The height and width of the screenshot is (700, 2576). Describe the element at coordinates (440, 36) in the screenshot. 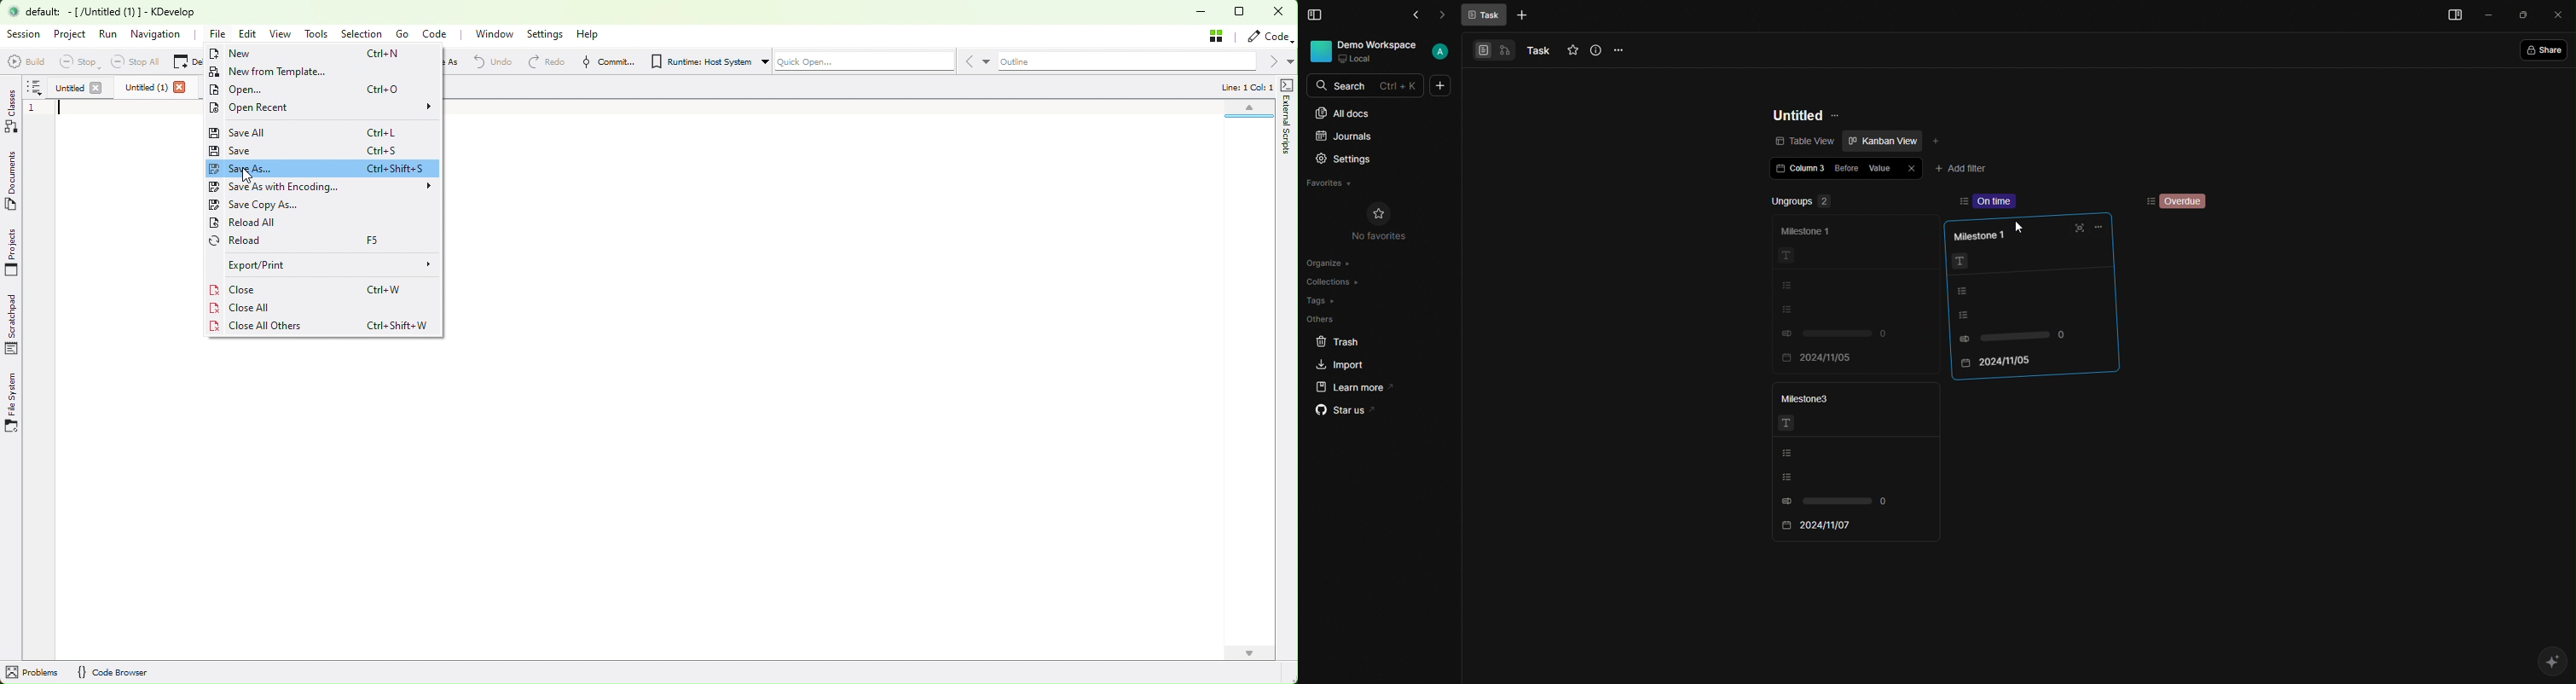

I see `Code` at that location.